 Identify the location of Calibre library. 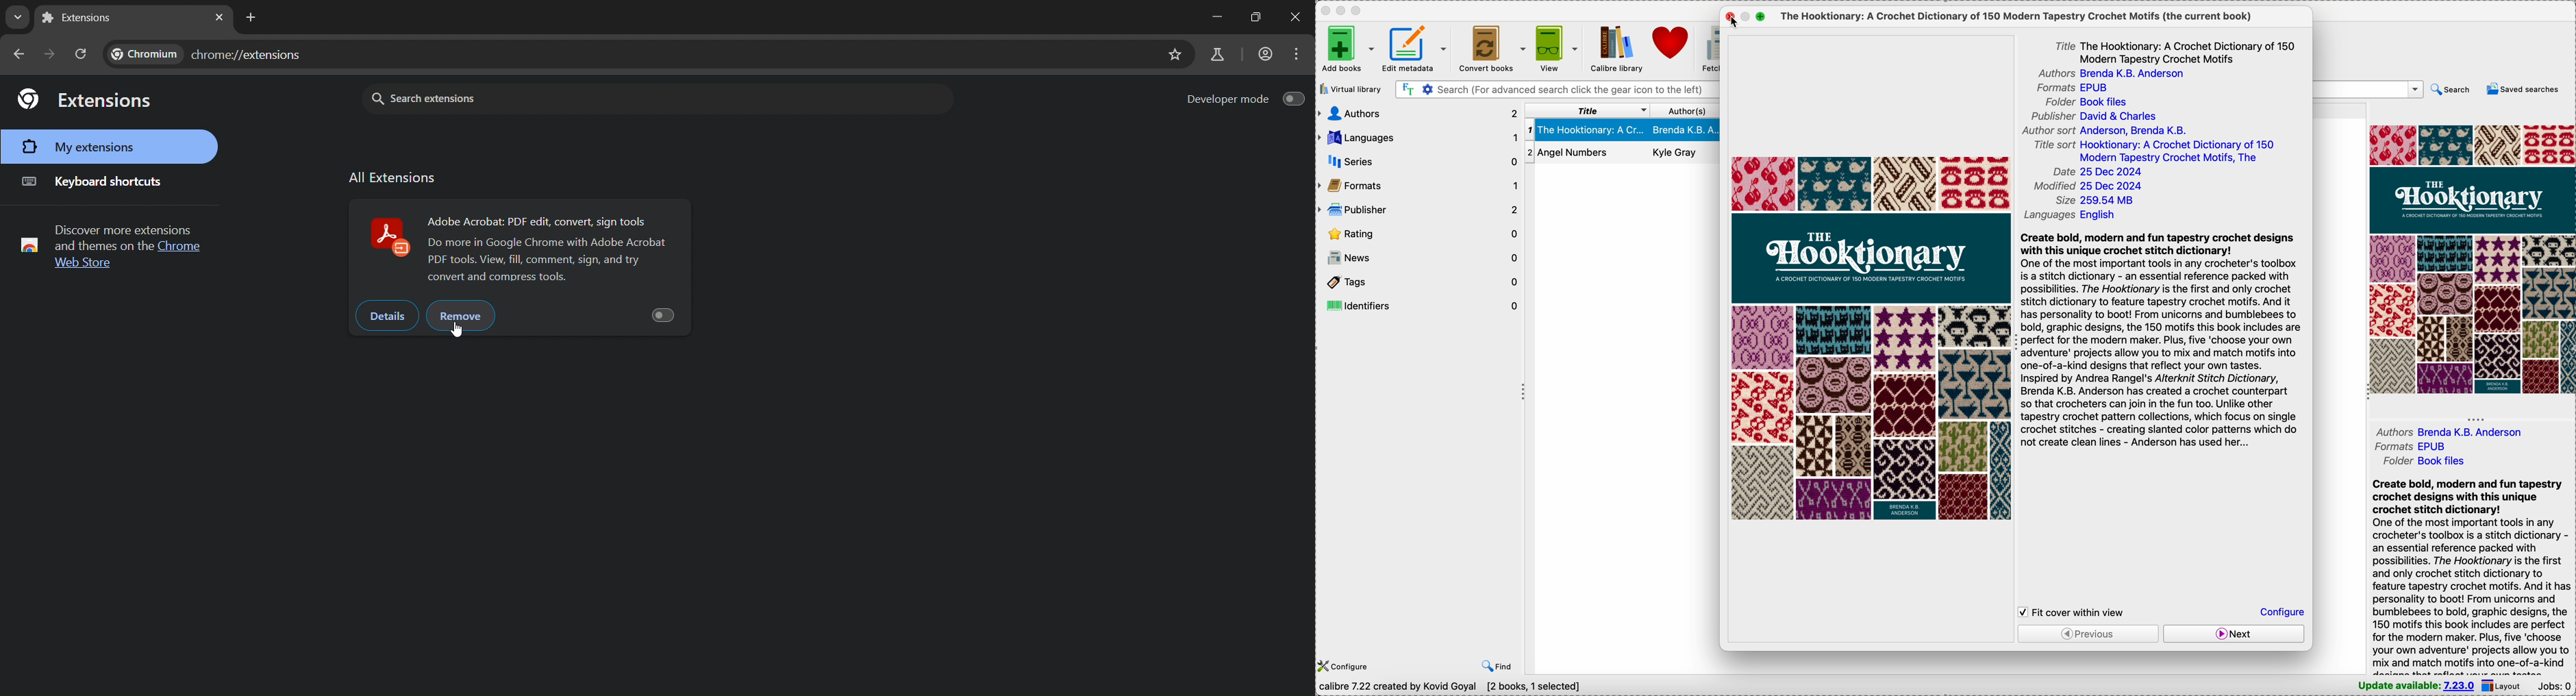
(1615, 48).